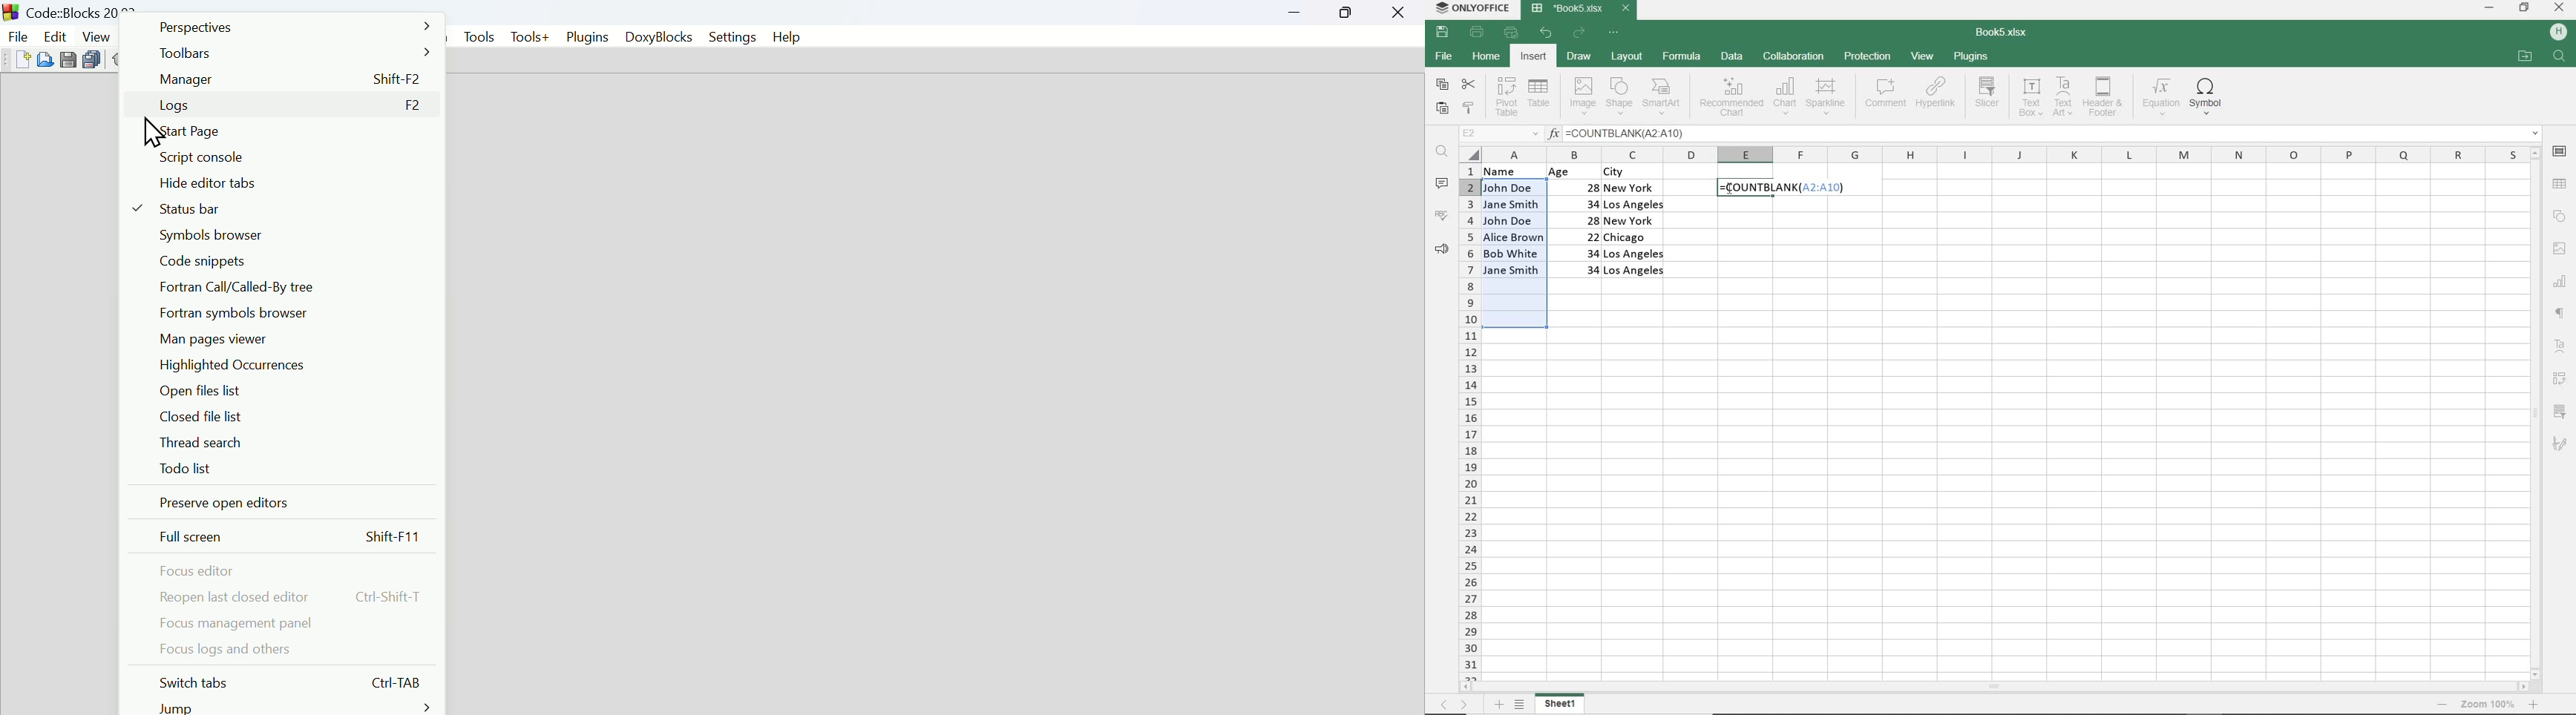 The width and height of the screenshot is (2576, 728). What do you see at coordinates (530, 37) in the screenshot?
I see `Tools+` at bounding box center [530, 37].